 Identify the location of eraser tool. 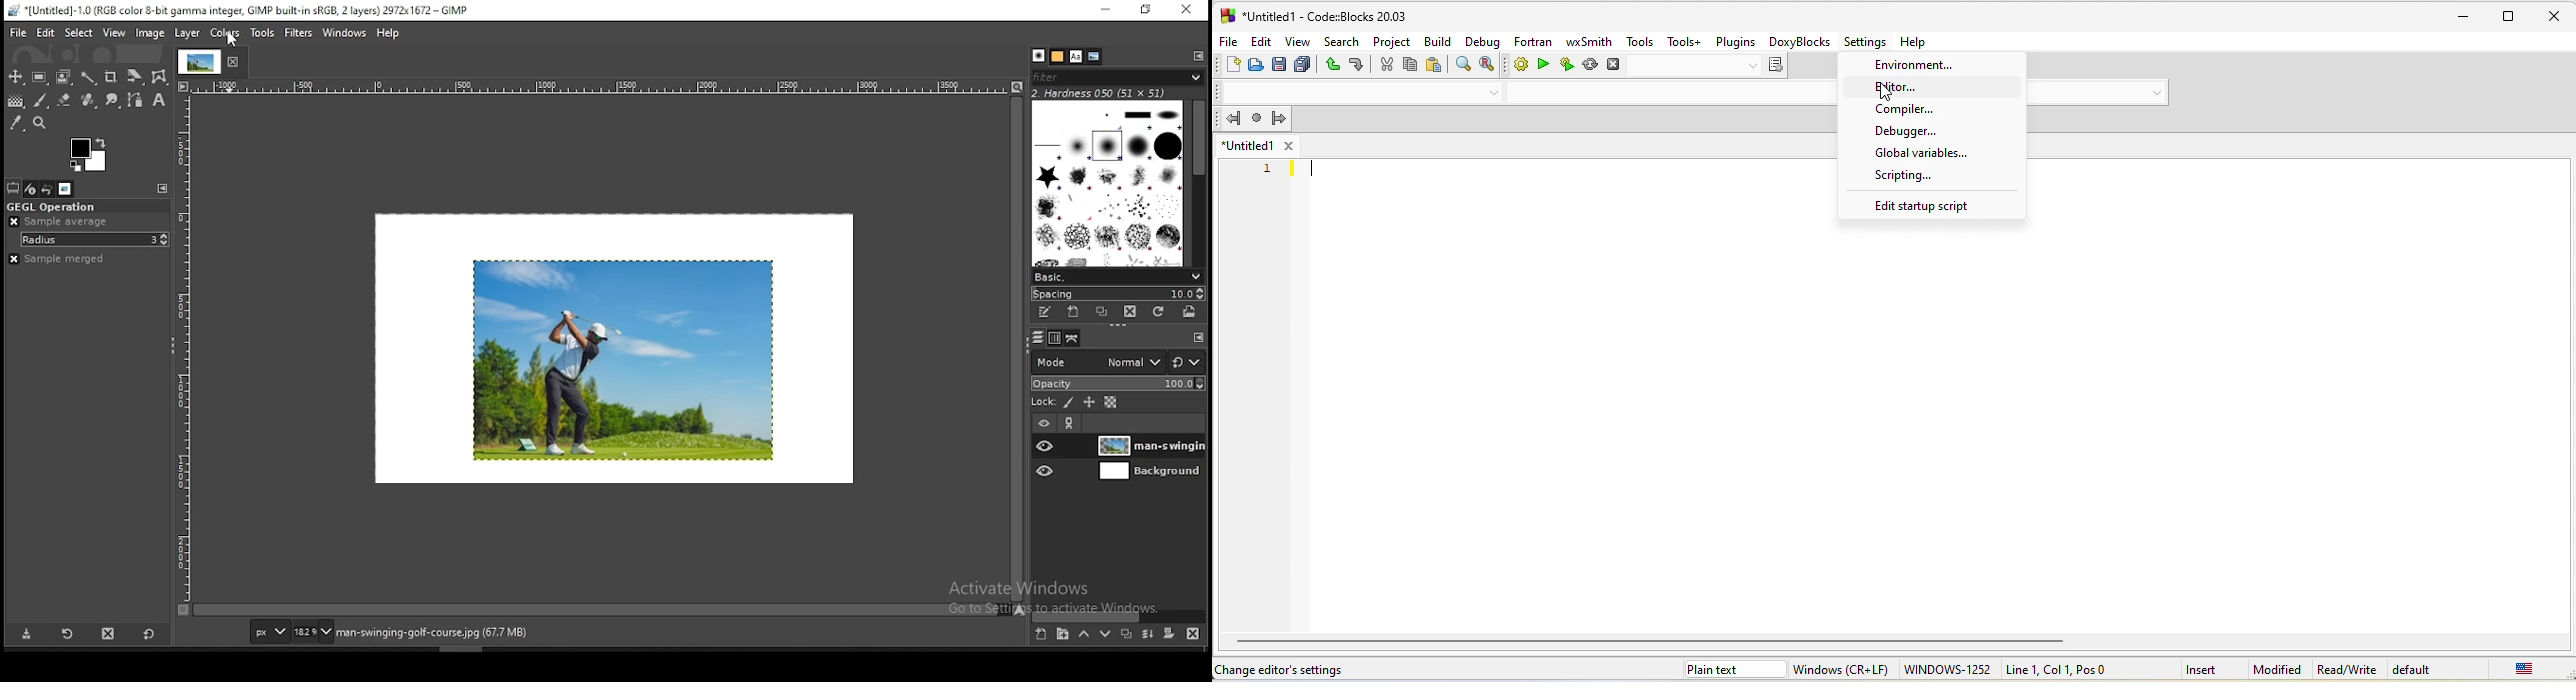
(64, 100).